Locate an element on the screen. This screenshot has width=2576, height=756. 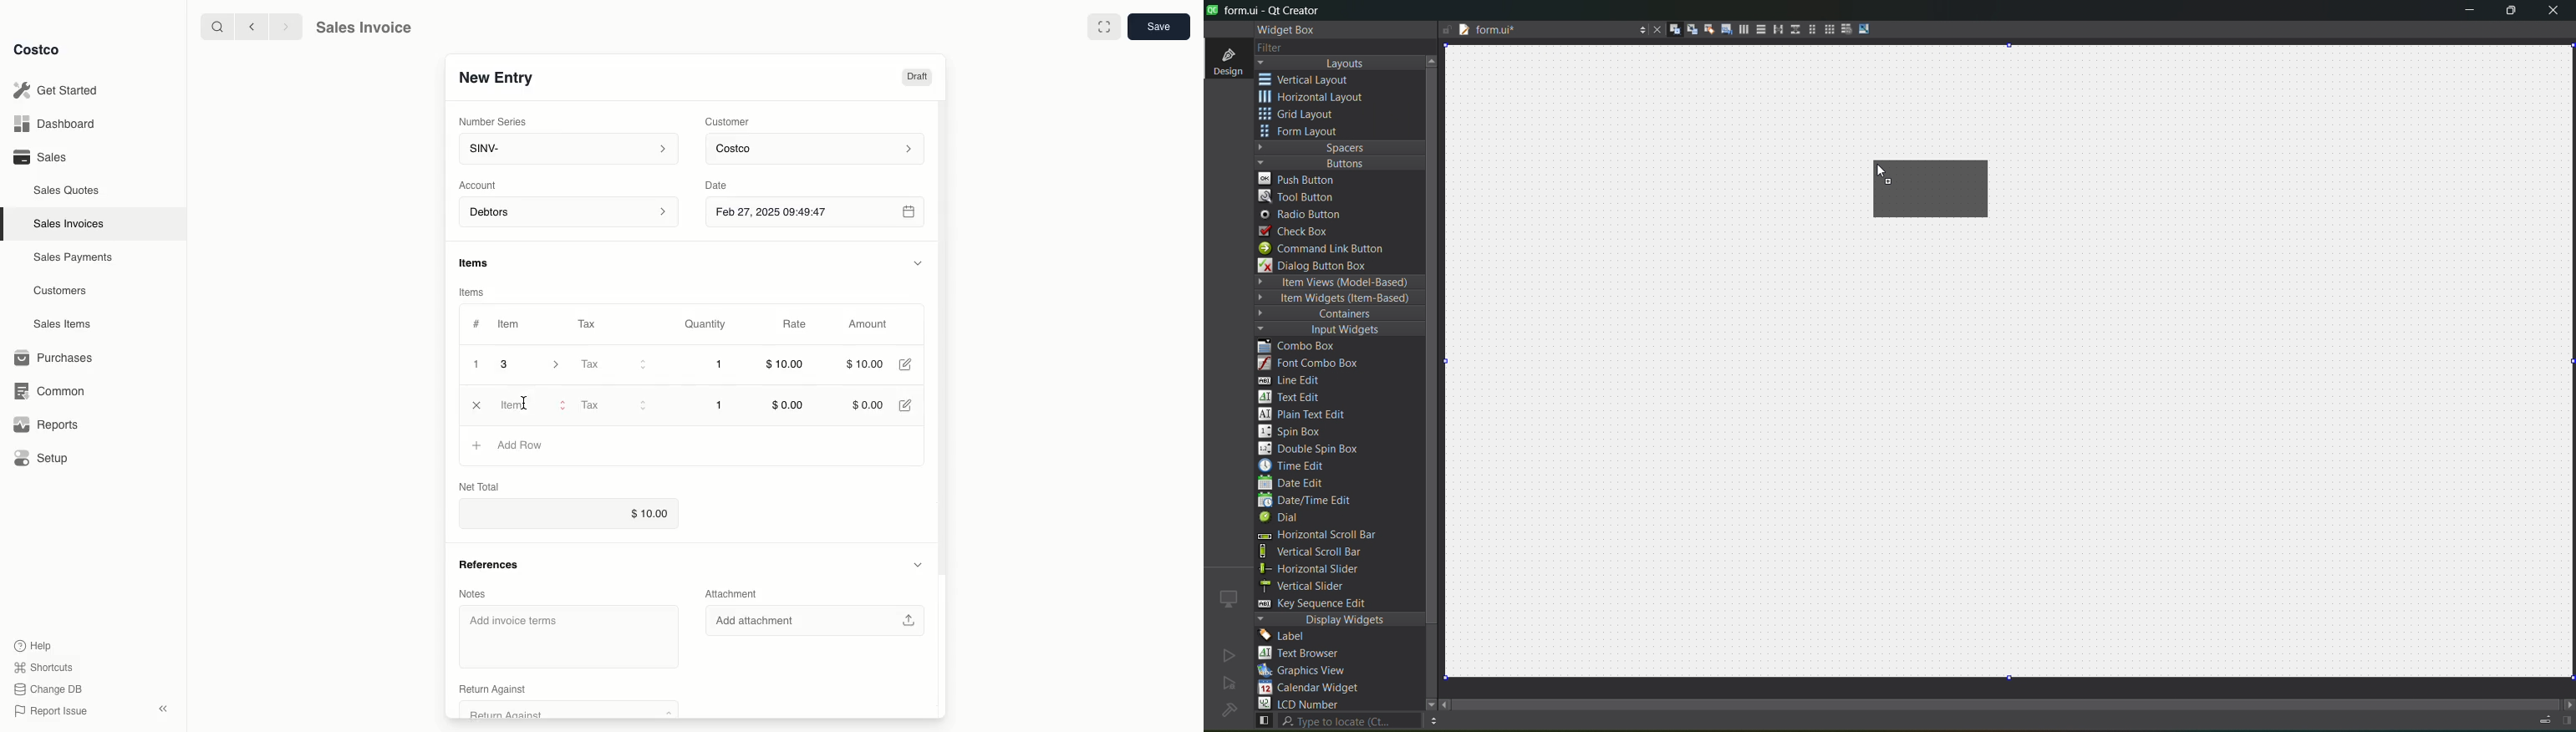
Reports is located at coordinates (43, 424).